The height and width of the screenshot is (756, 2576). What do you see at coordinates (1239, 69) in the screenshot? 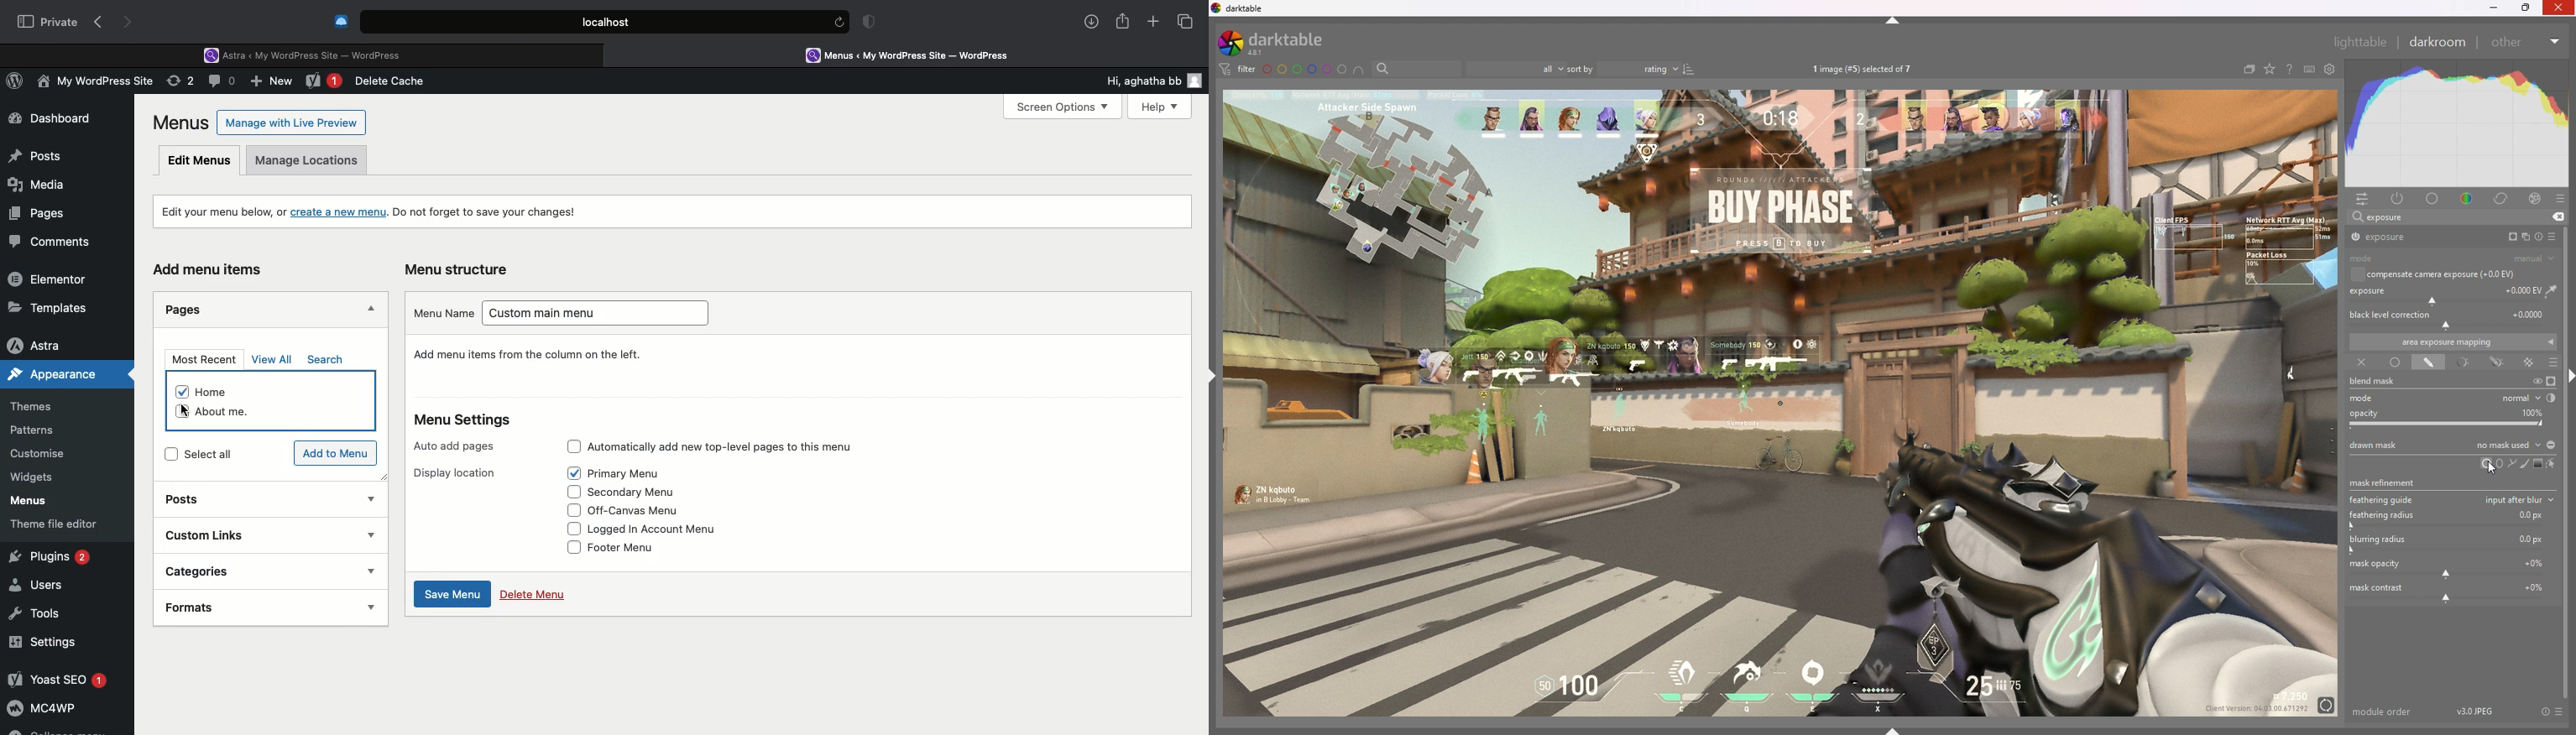
I see `filter` at bounding box center [1239, 69].